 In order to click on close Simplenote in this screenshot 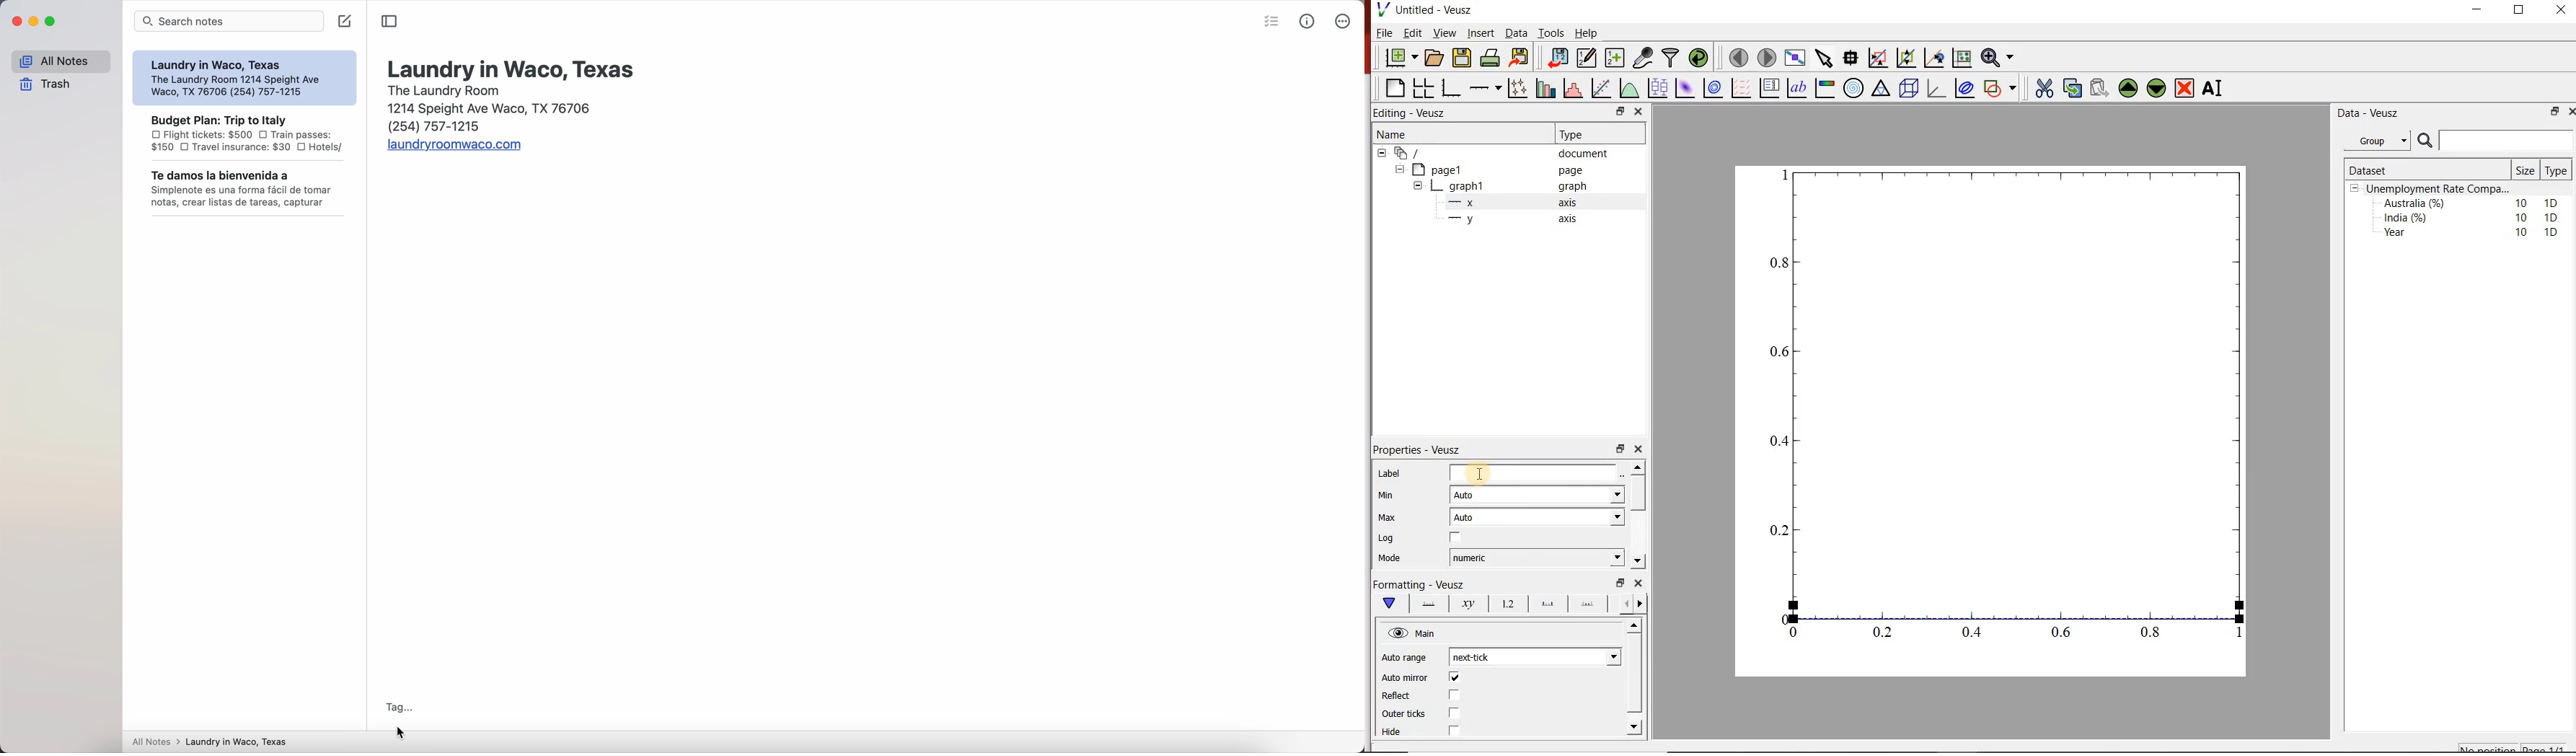, I will do `click(16, 22)`.